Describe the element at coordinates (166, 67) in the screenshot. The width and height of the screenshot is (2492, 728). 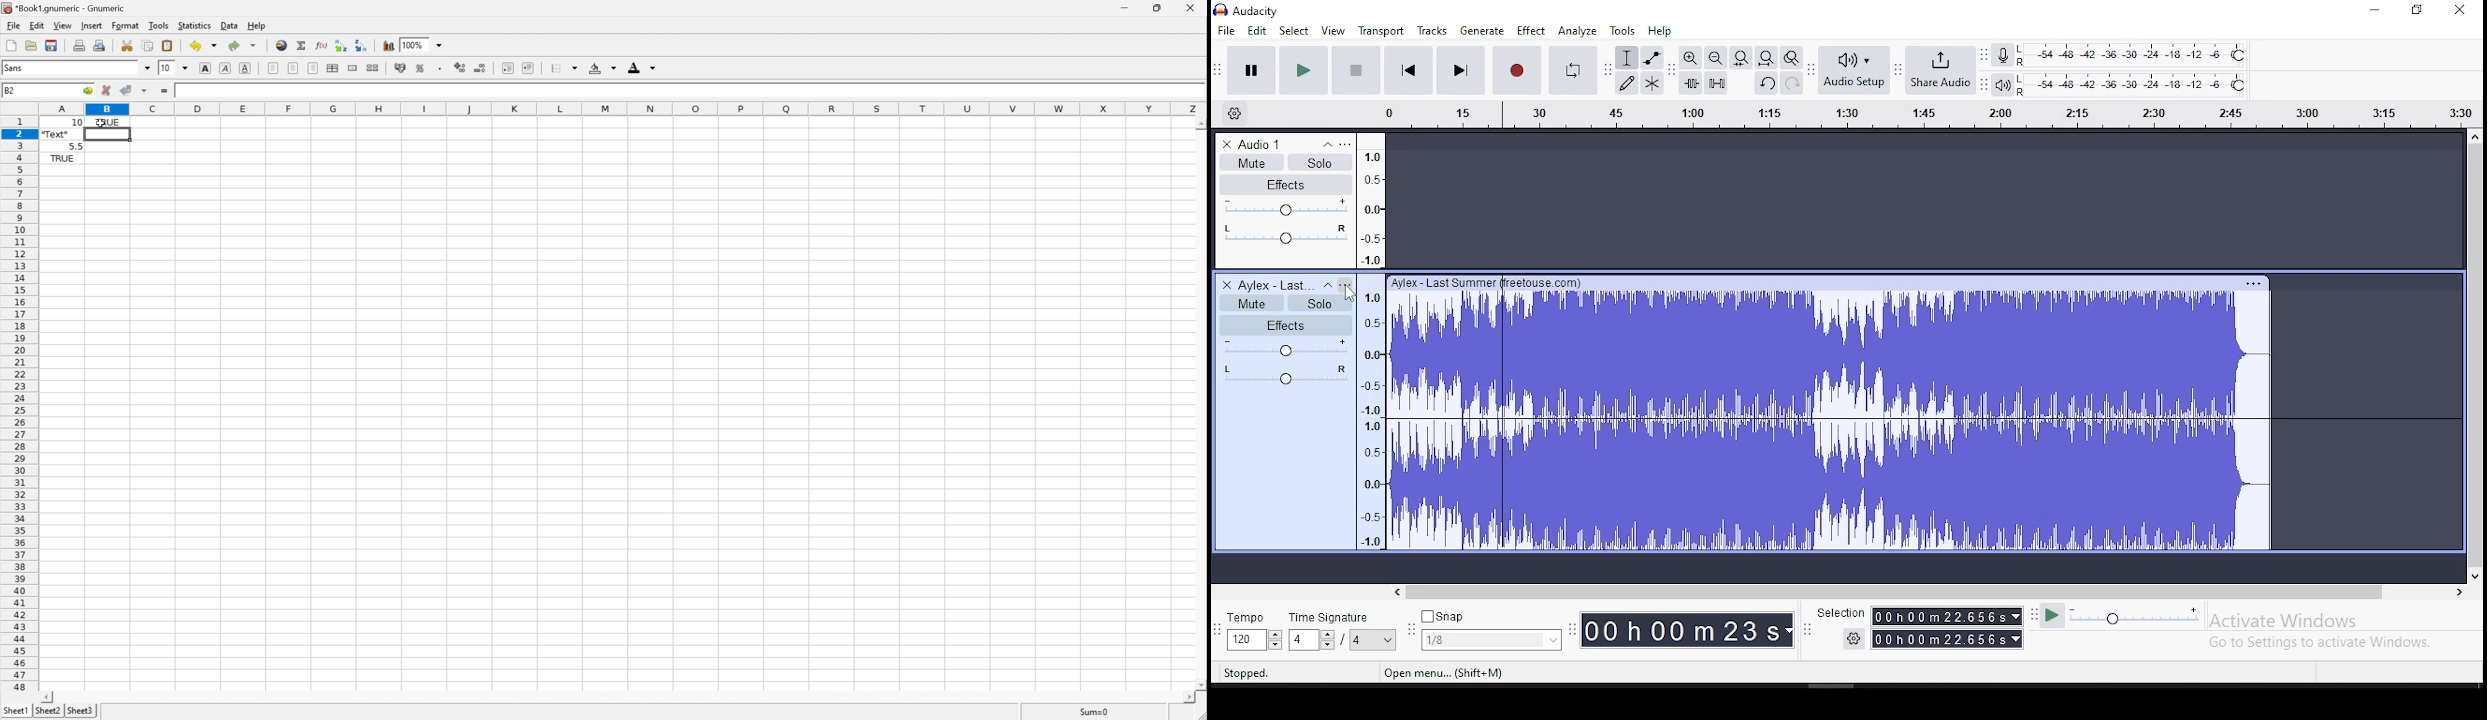
I see `10` at that location.